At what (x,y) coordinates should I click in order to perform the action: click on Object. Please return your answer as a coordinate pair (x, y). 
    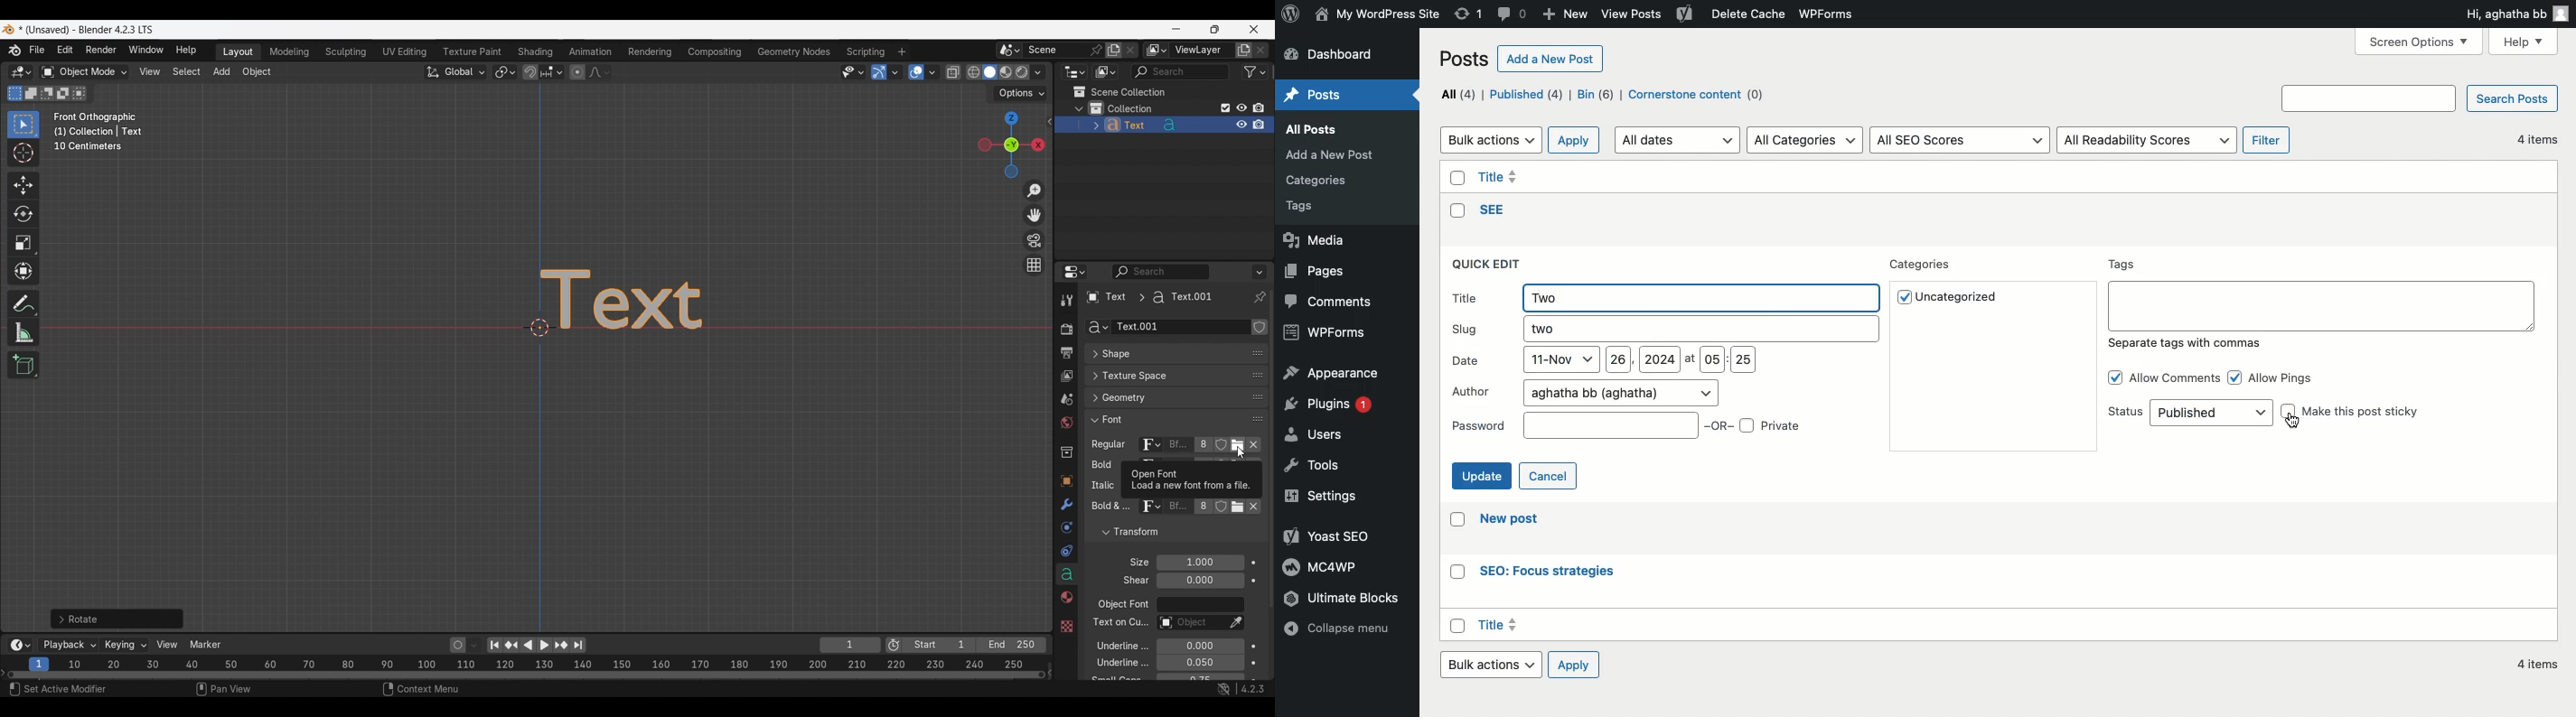
    Looking at the image, I should click on (1066, 481).